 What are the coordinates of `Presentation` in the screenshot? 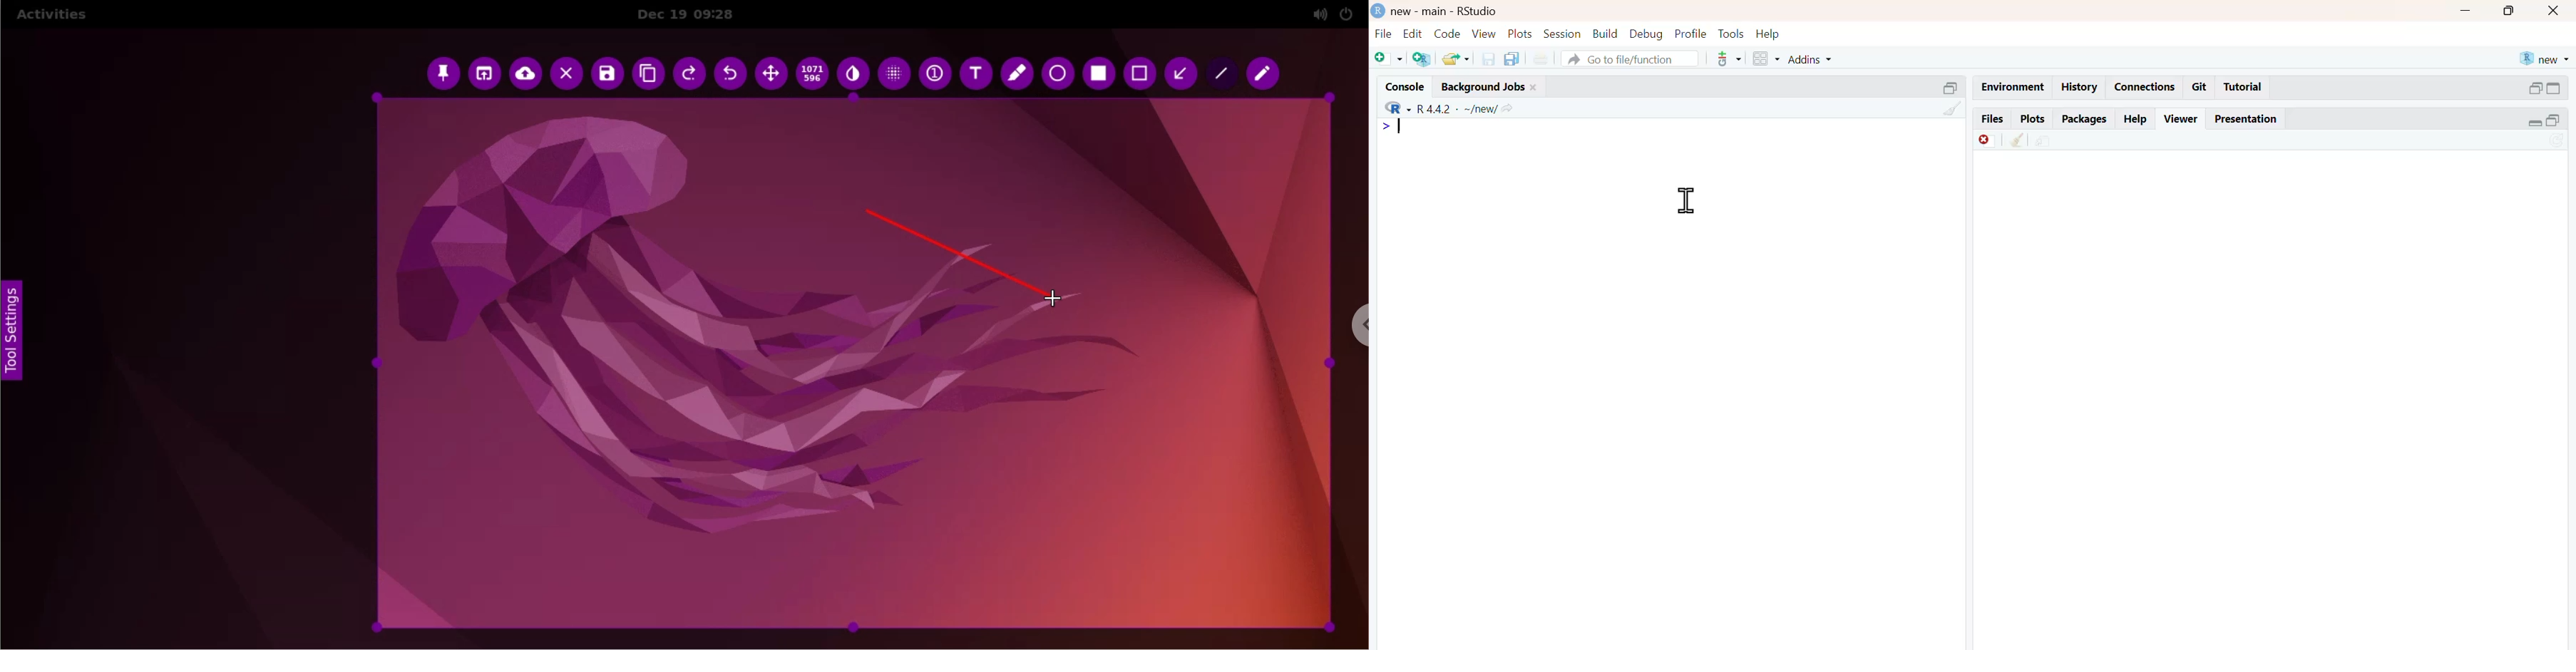 It's located at (2246, 119).